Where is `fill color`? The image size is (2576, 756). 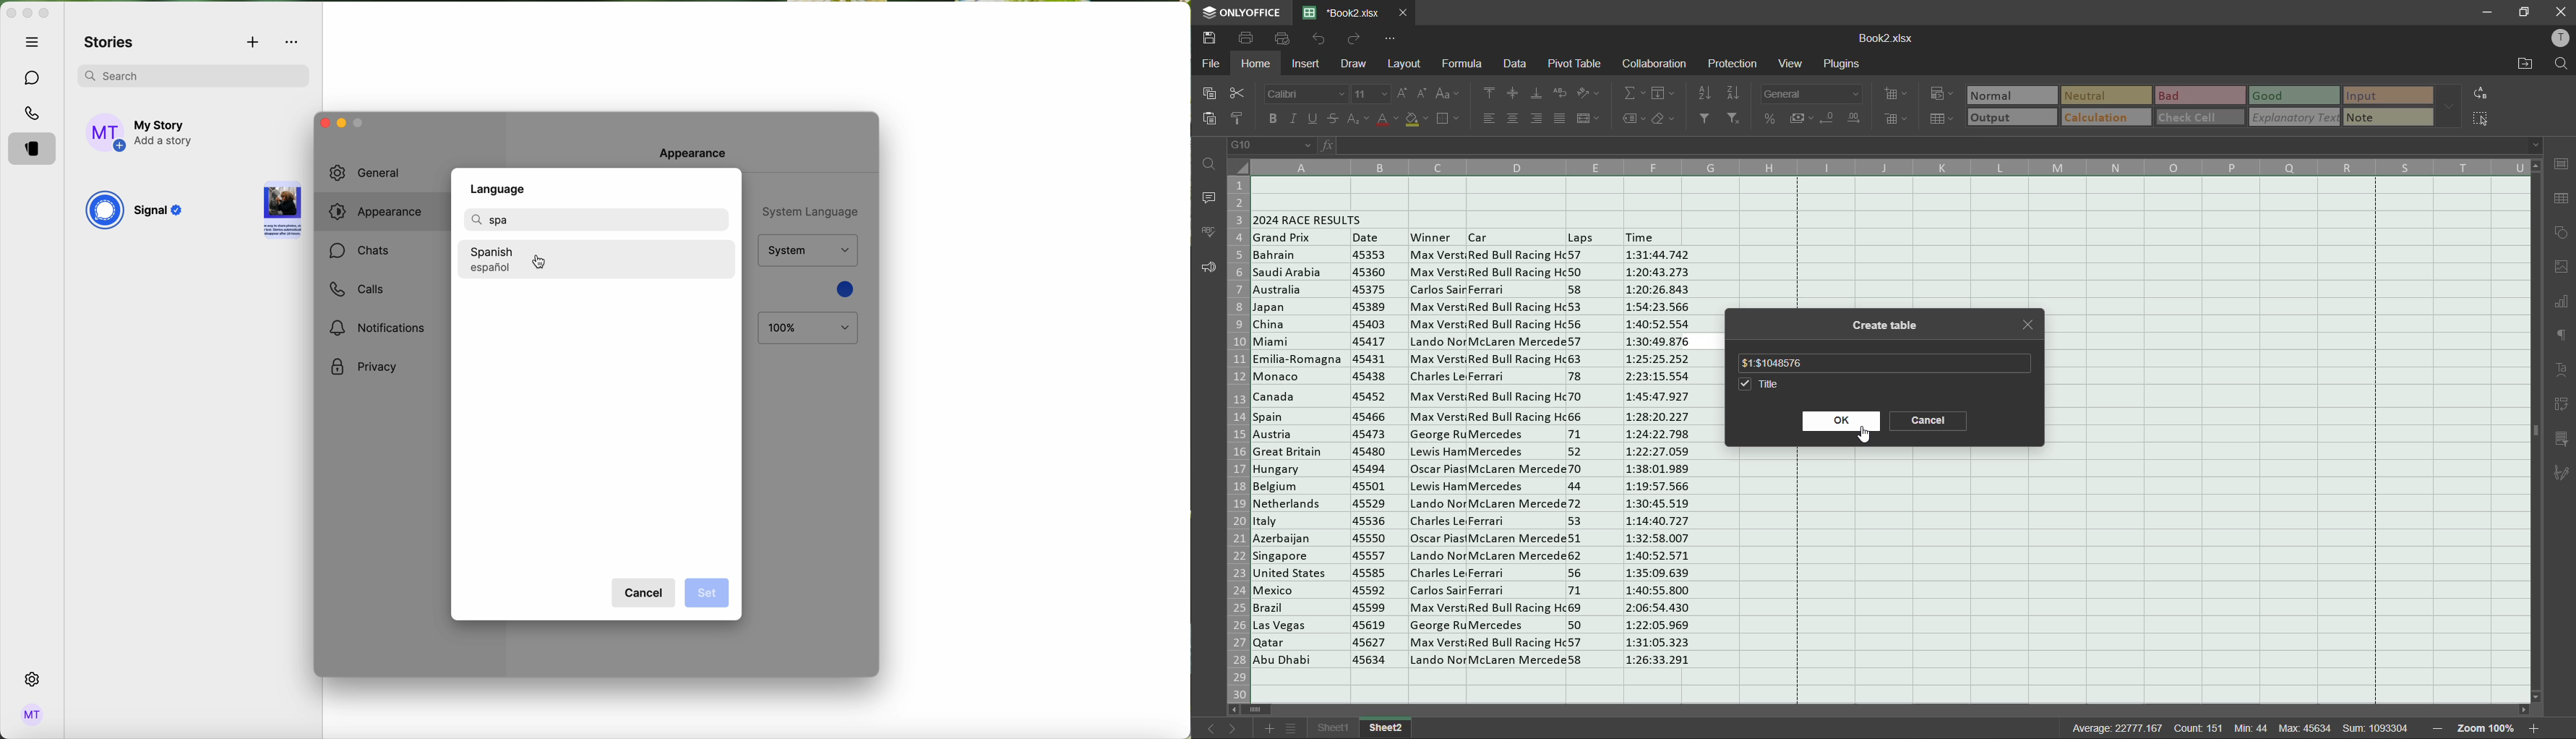 fill color is located at coordinates (1417, 122).